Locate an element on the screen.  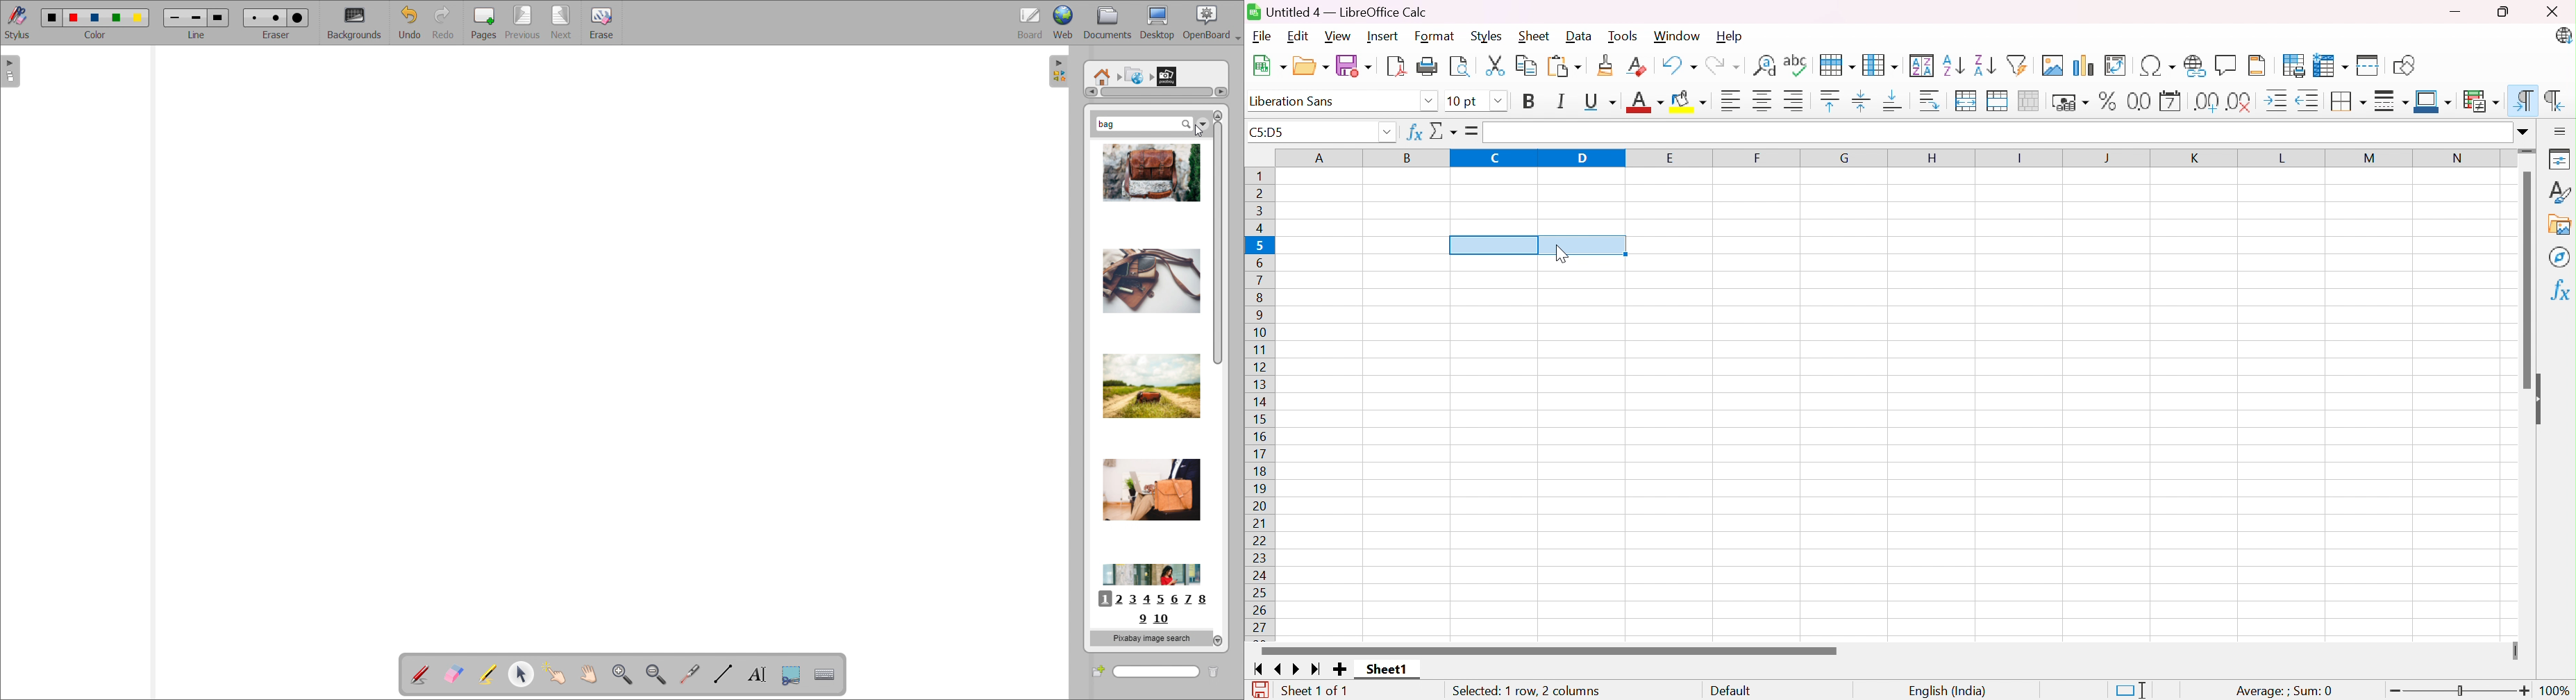
Slider is located at coordinates (2457, 690).